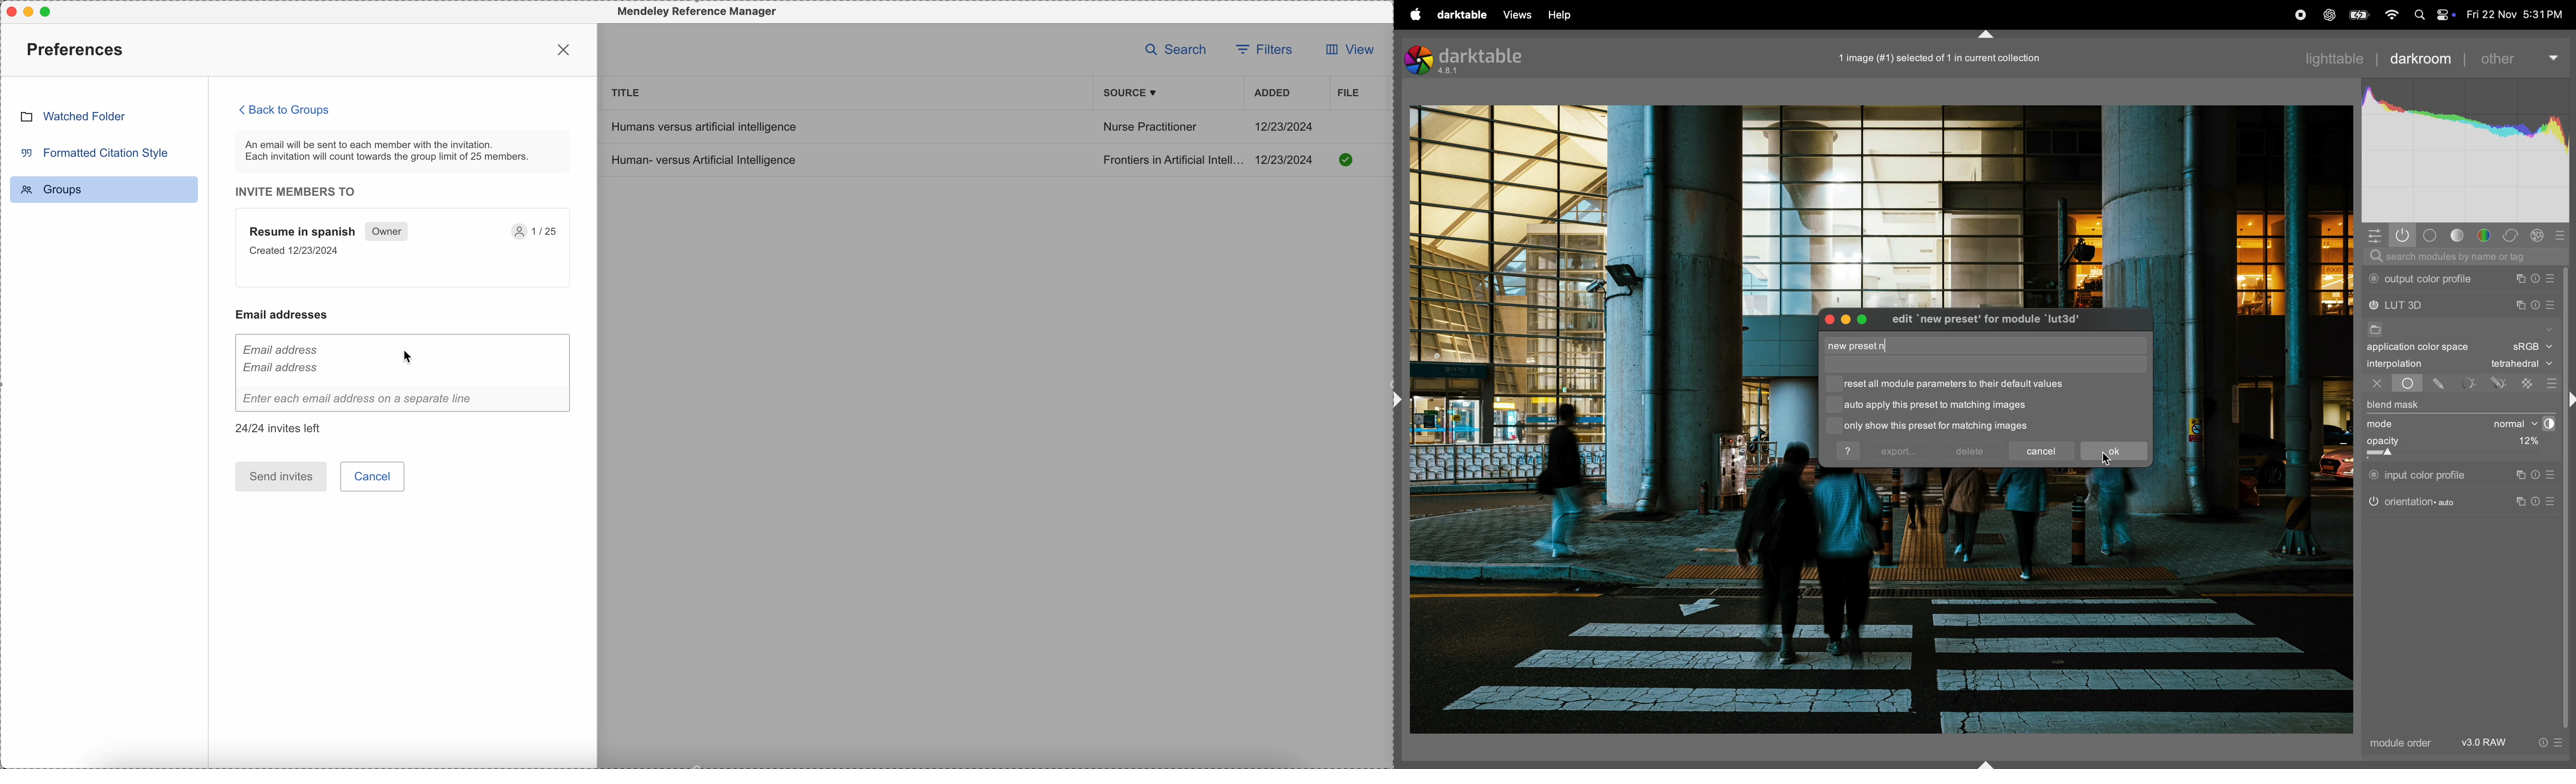 This screenshot has width=2576, height=784. Describe the element at coordinates (280, 476) in the screenshot. I see `send invites` at that location.